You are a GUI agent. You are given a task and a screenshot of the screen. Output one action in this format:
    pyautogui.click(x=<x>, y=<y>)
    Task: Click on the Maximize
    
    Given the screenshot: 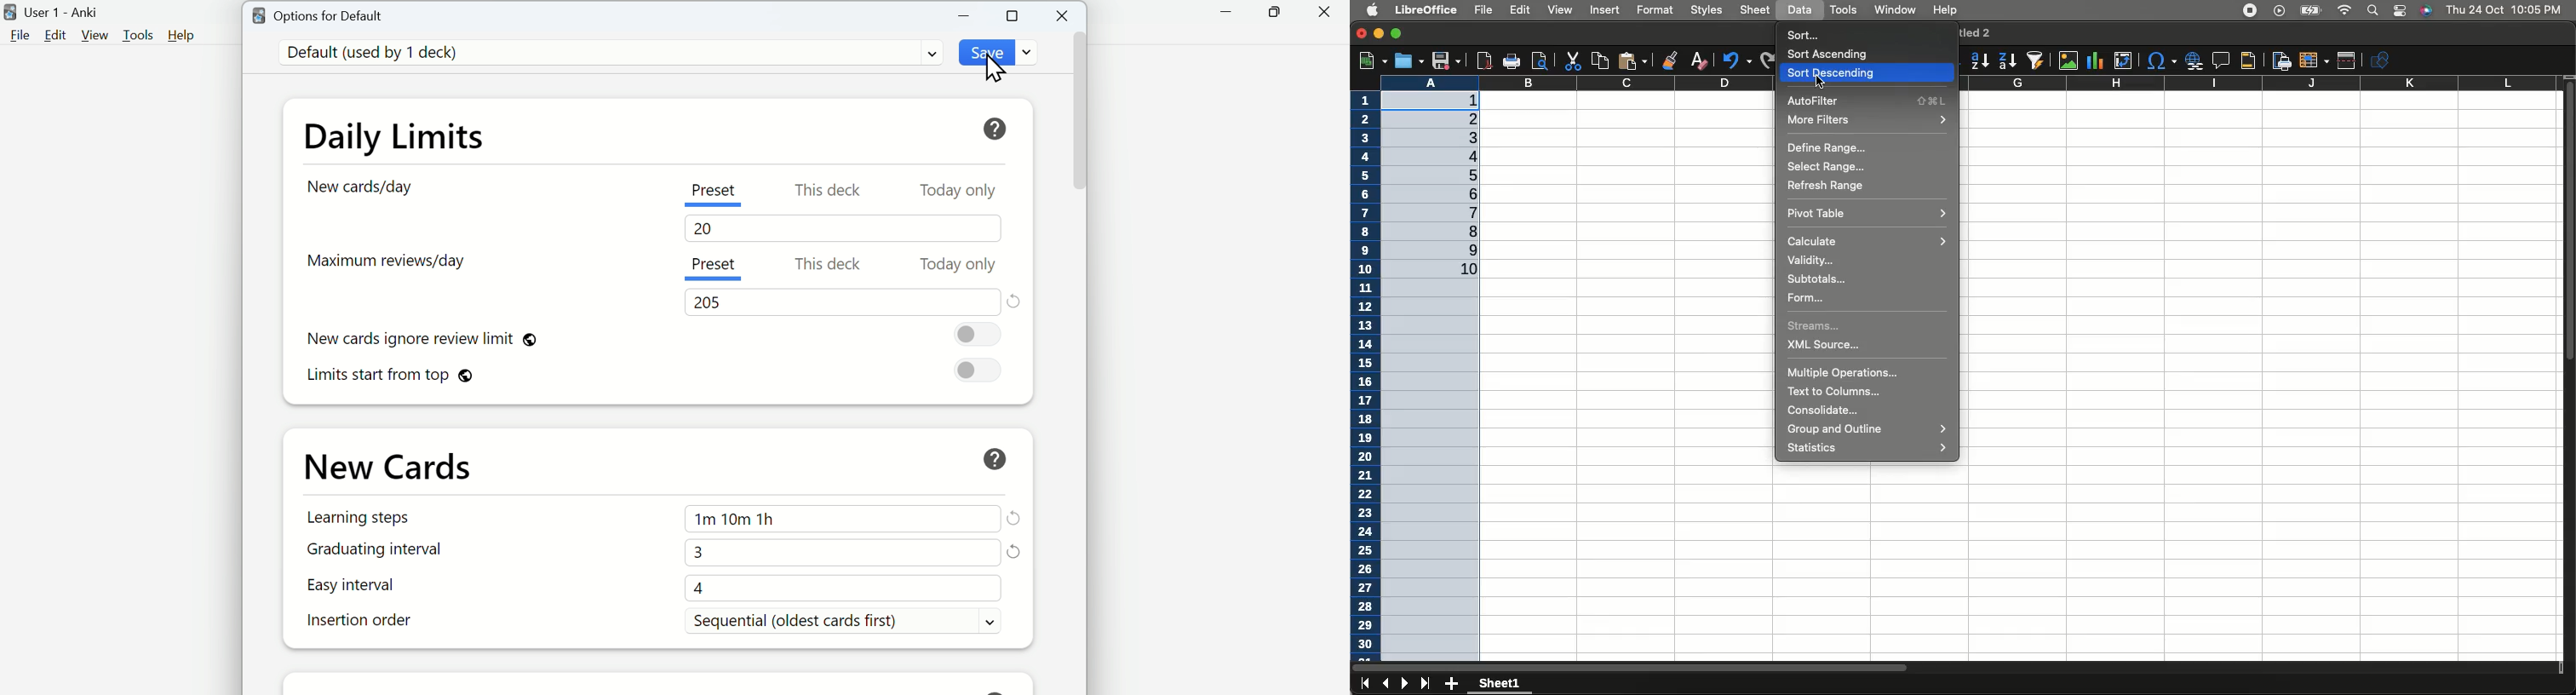 What is the action you would take?
    pyautogui.click(x=1016, y=17)
    